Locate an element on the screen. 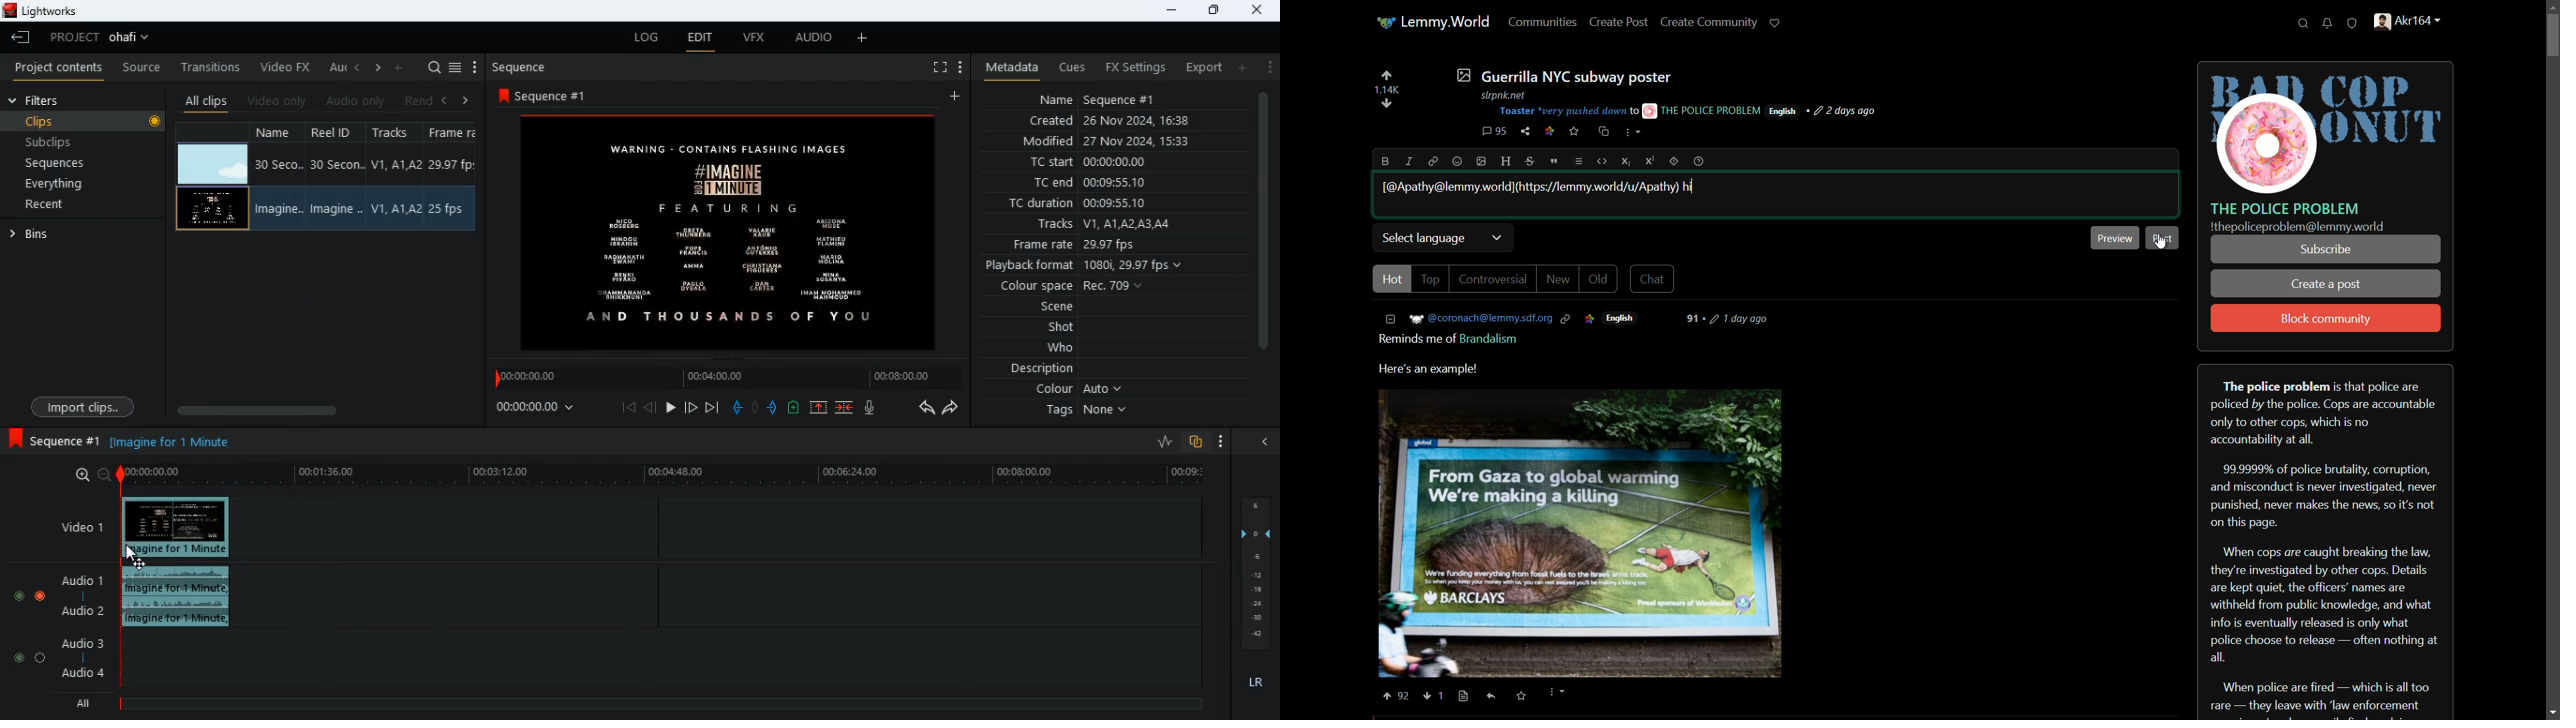 This screenshot has width=2576, height=728. about server is located at coordinates (2325, 541).